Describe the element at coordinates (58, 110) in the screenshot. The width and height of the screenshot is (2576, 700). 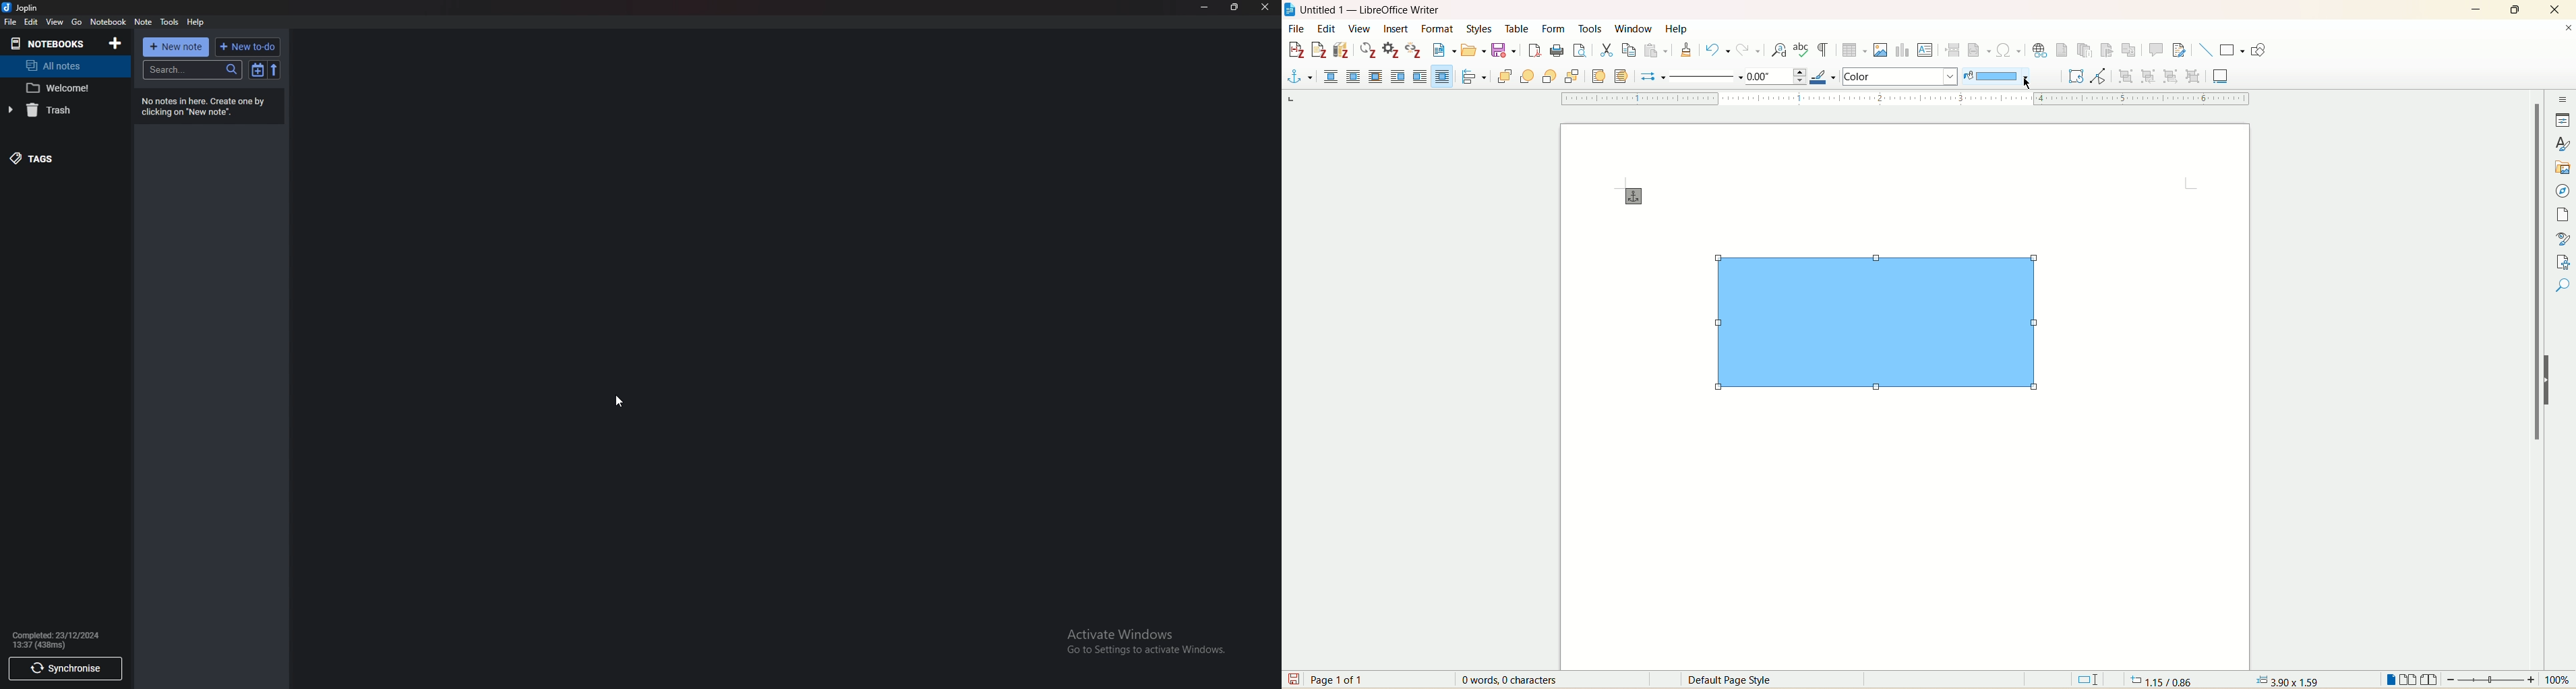
I see `trash` at that location.